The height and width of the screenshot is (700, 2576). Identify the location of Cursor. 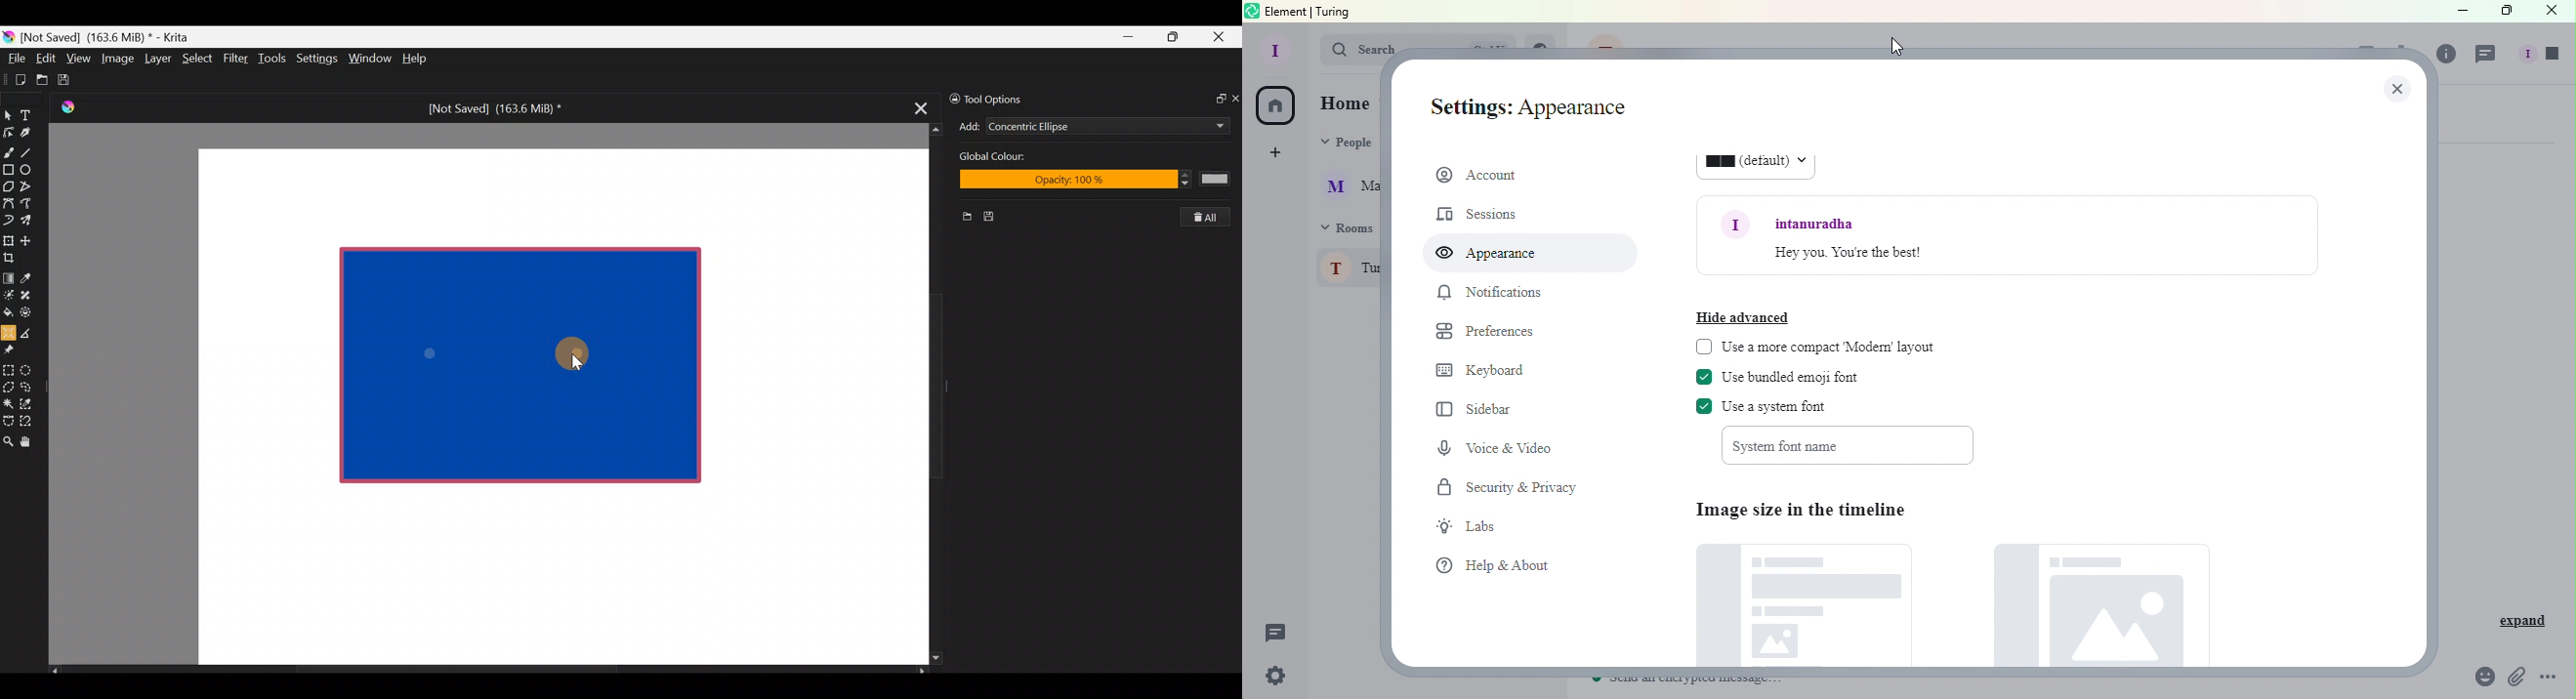
(1894, 49).